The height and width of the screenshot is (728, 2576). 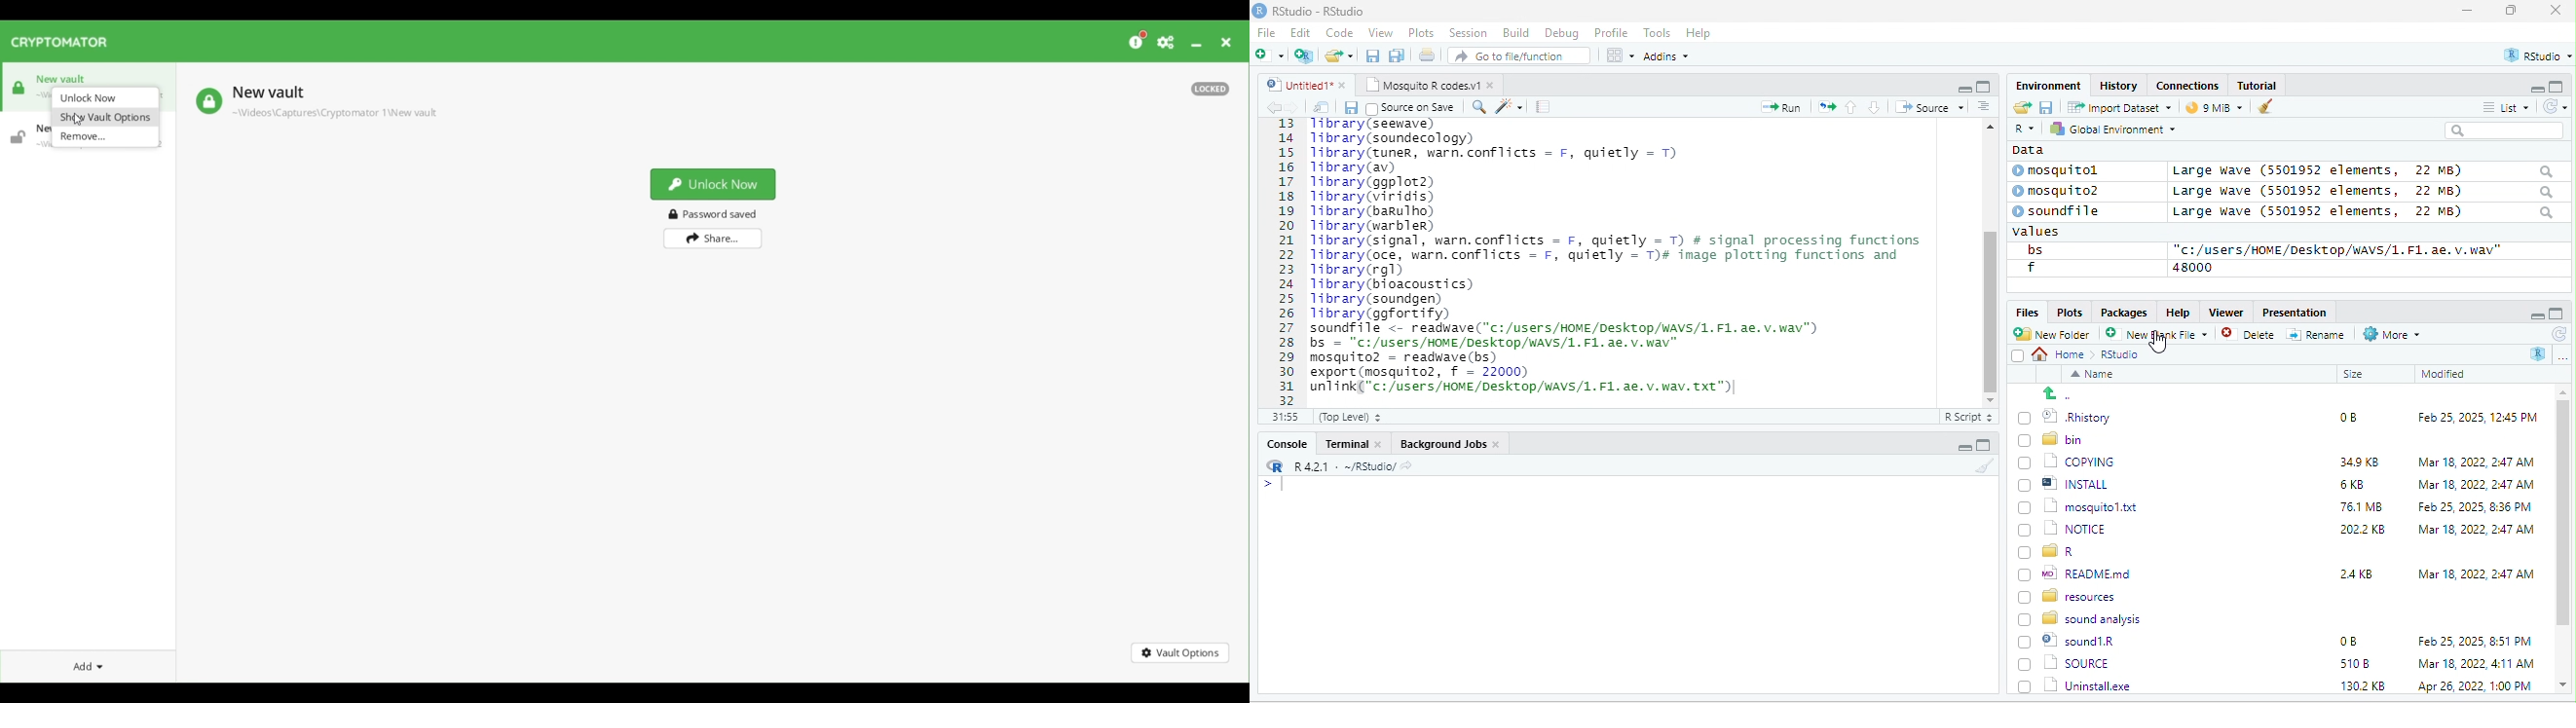 What do you see at coordinates (1699, 34) in the screenshot?
I see `Help` at bounding box center [1699, 34].